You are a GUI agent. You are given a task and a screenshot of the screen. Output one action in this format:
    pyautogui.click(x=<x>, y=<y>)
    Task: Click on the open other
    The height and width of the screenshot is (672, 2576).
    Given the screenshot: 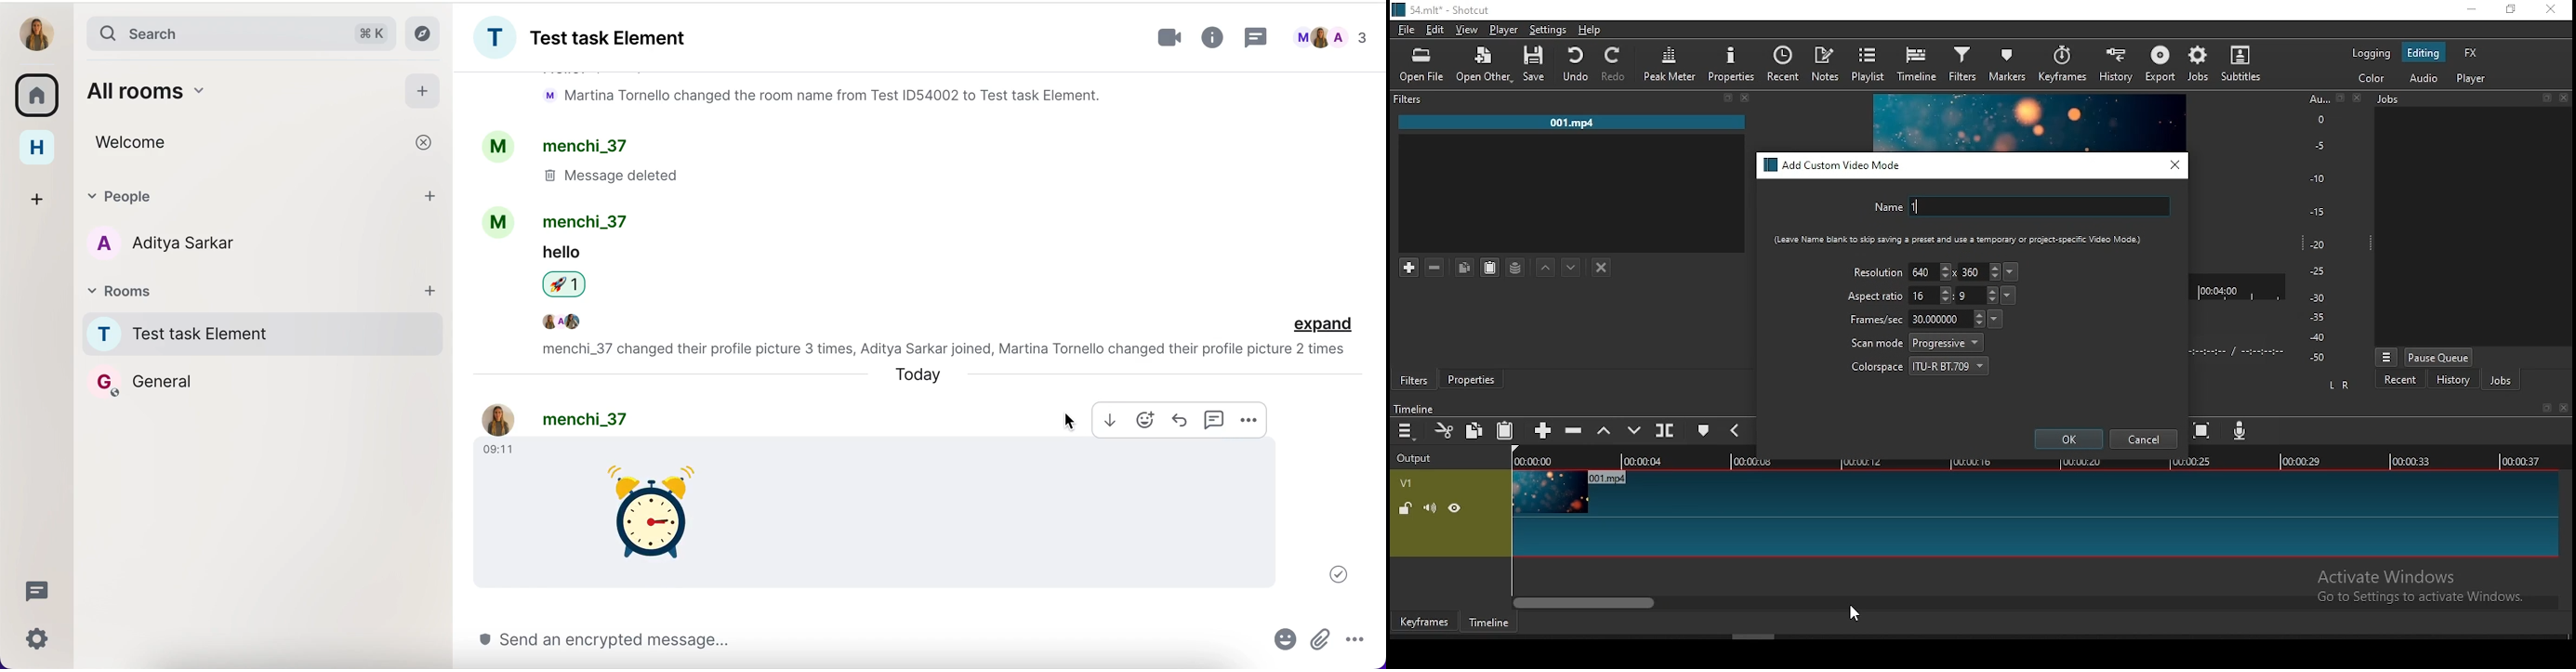 What is the action you would take?
    pyautogui.click(x=1486, y=66)
    